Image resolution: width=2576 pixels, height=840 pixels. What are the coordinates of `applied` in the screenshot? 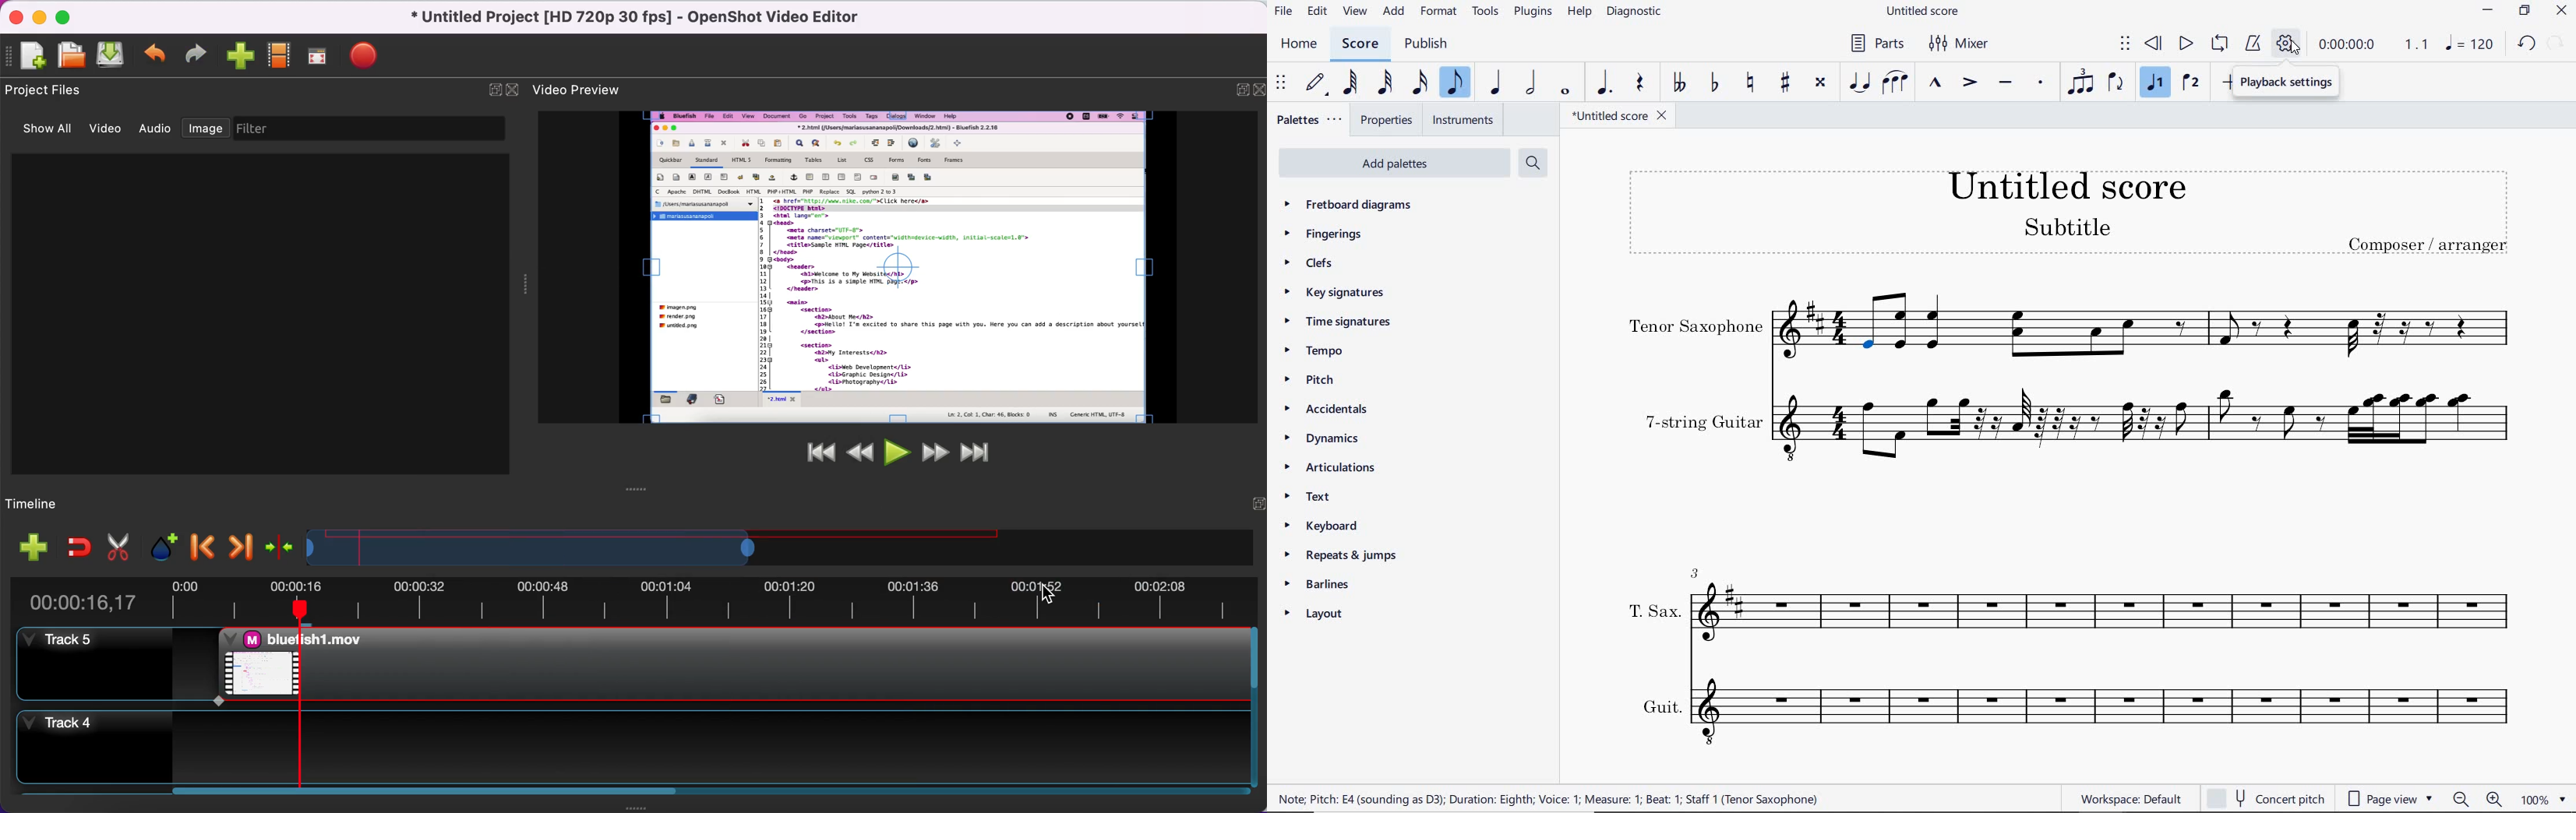 It's located at (728, 664).